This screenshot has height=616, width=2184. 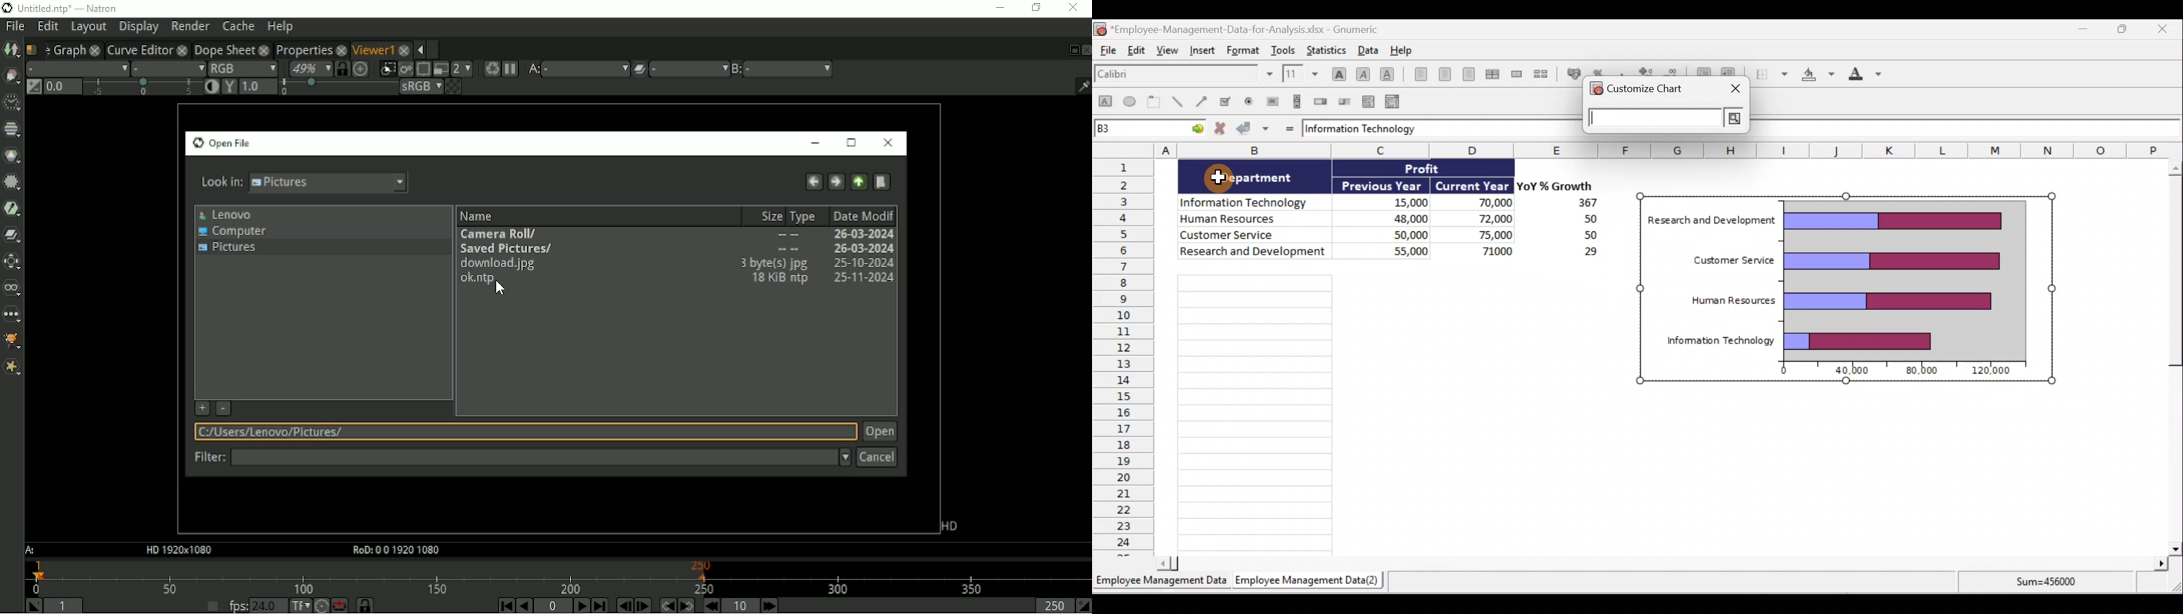 I want to click on Font size, so click(x=1303, y=74).